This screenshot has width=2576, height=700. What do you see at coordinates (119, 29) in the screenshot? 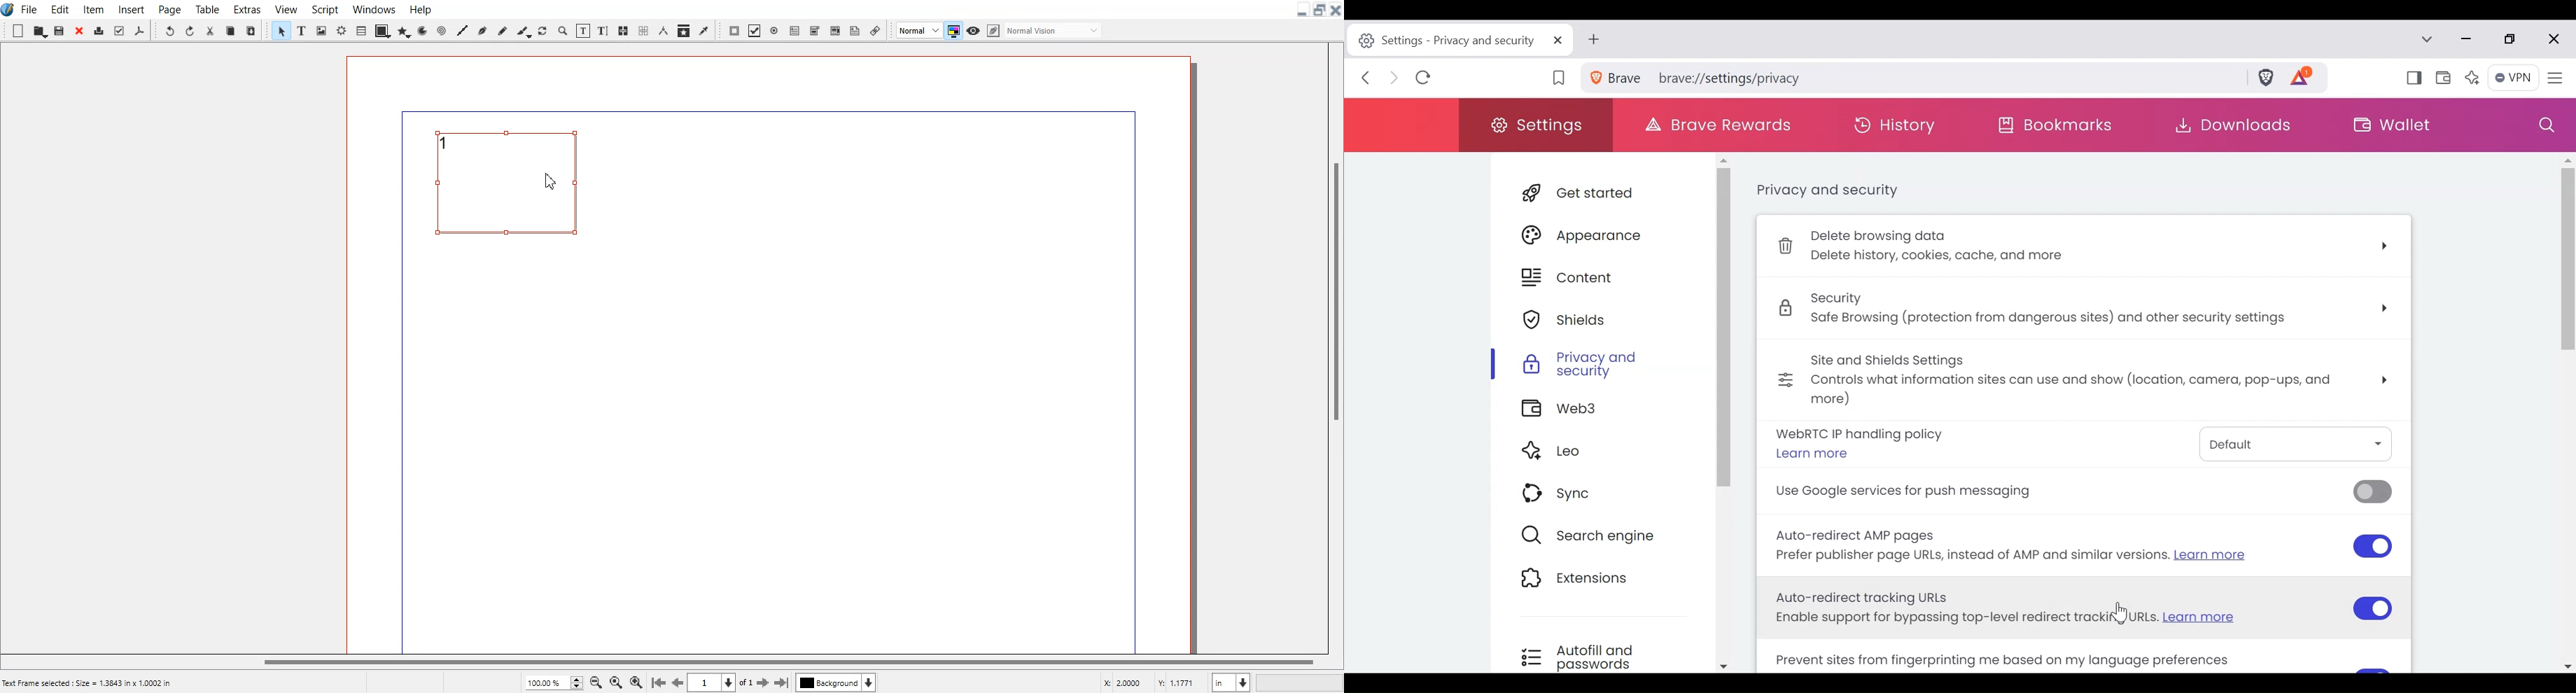
I see `Preflight verifier` at bounding box center [119, 29].